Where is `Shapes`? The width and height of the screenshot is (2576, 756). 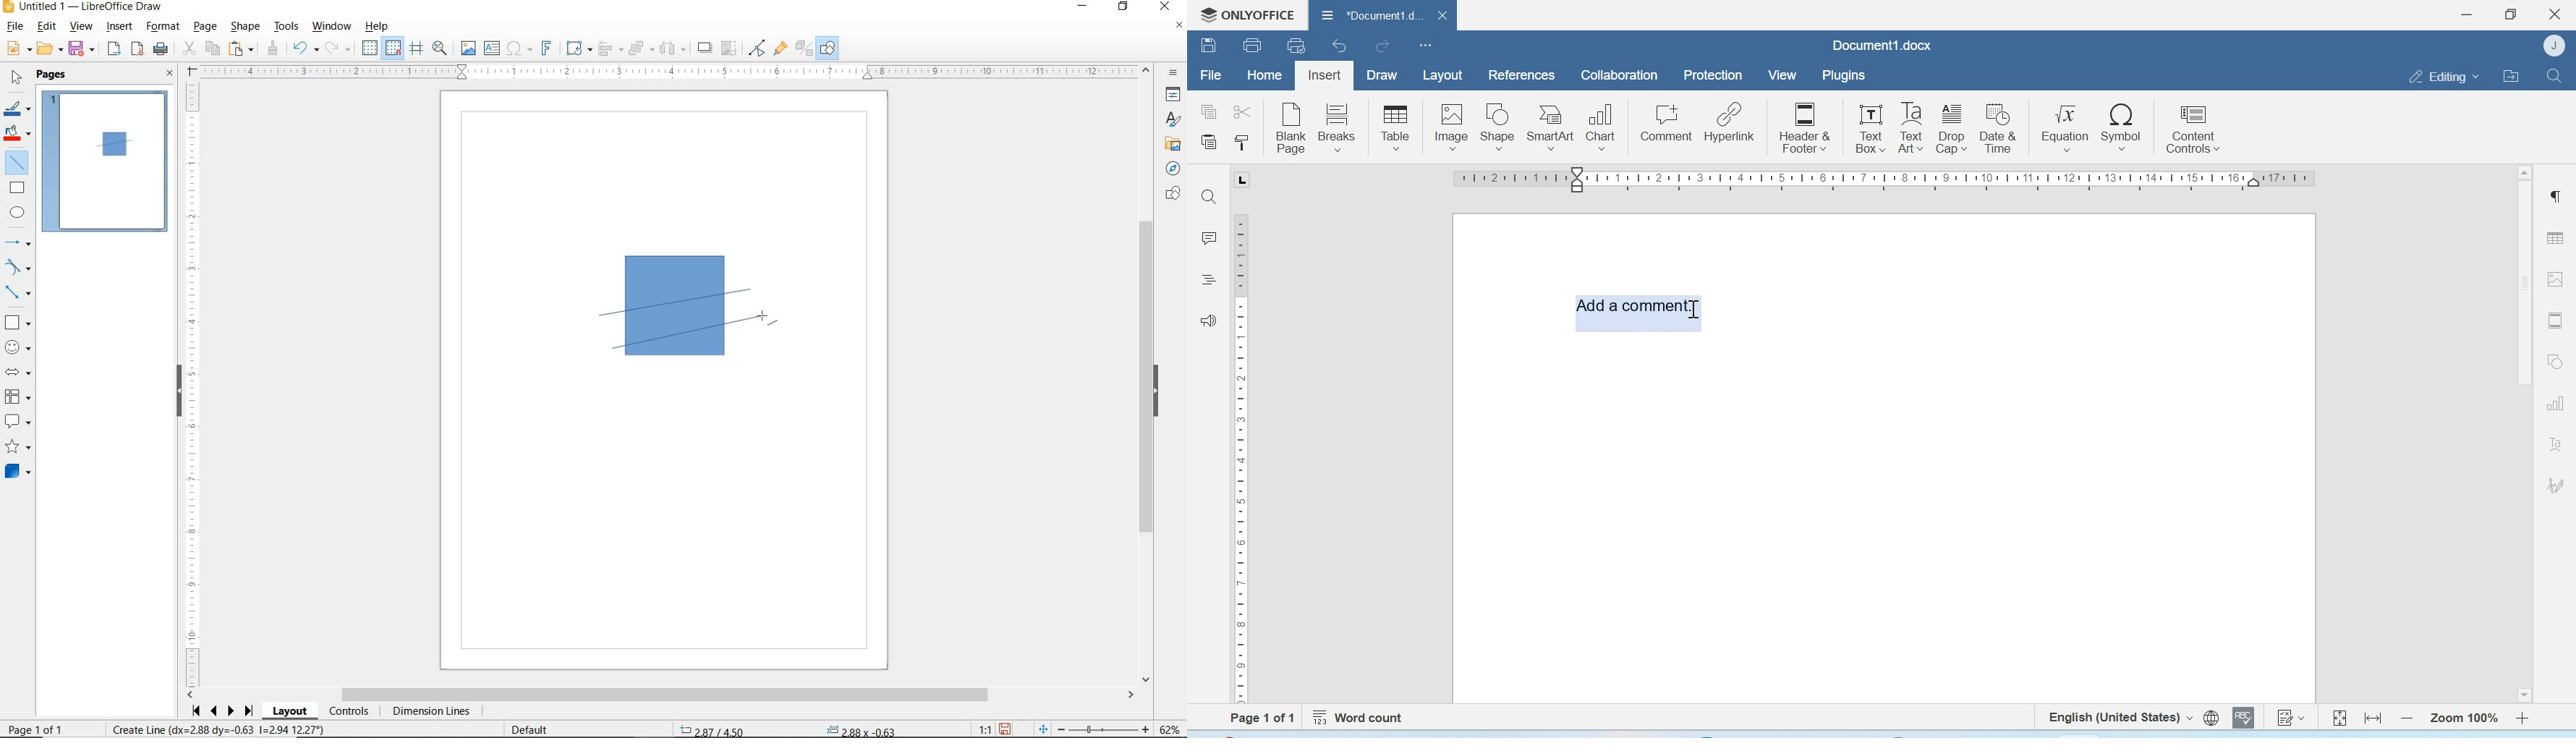 Shapes is located at coordinates (2557, 360).